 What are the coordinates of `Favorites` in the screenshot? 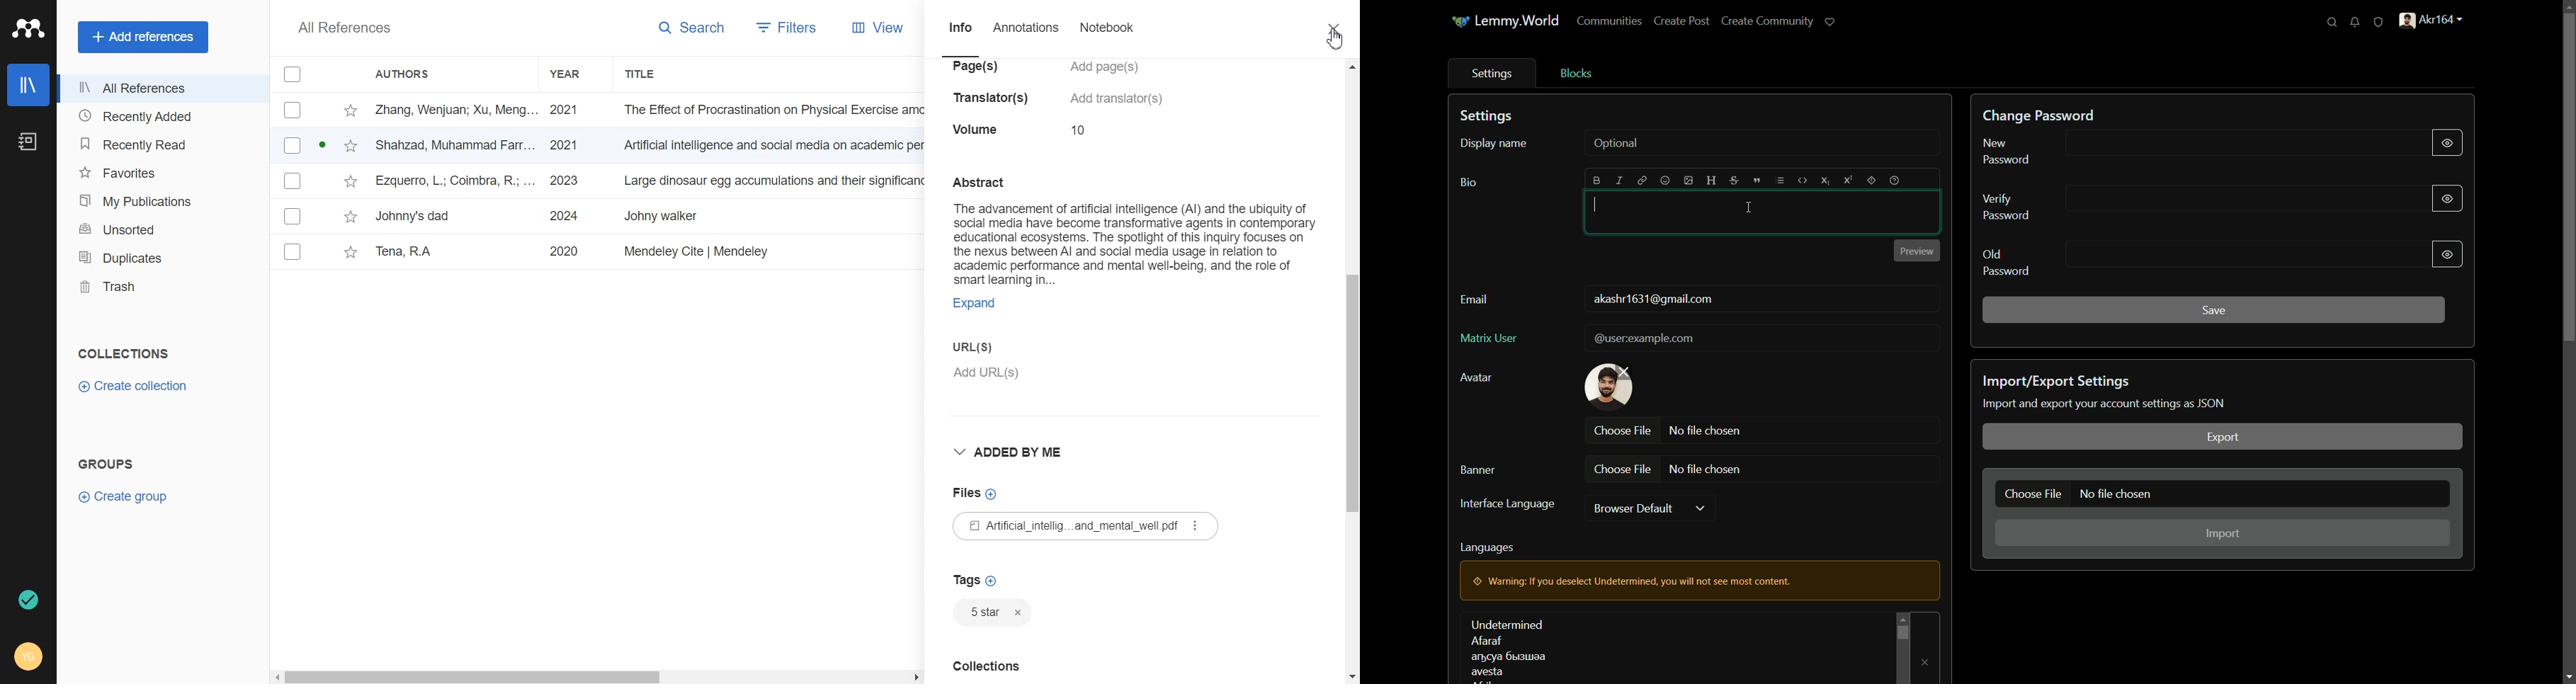 It's located at (159, 171).